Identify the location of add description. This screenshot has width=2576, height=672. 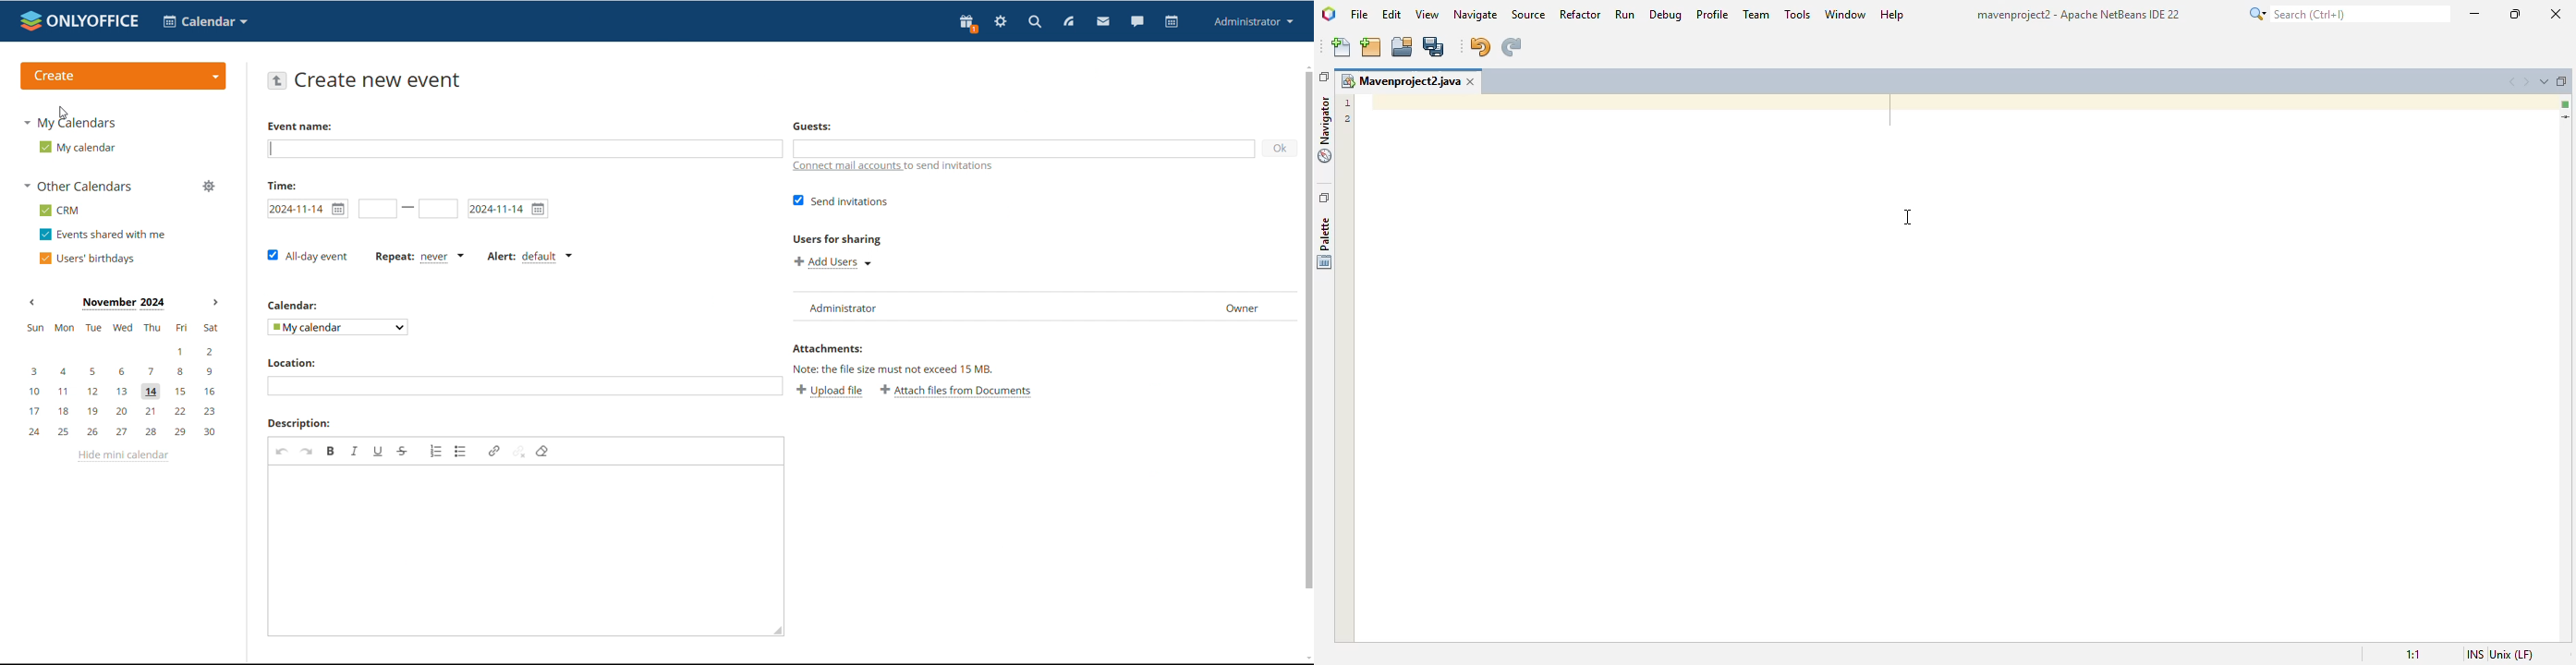
(519, 546).